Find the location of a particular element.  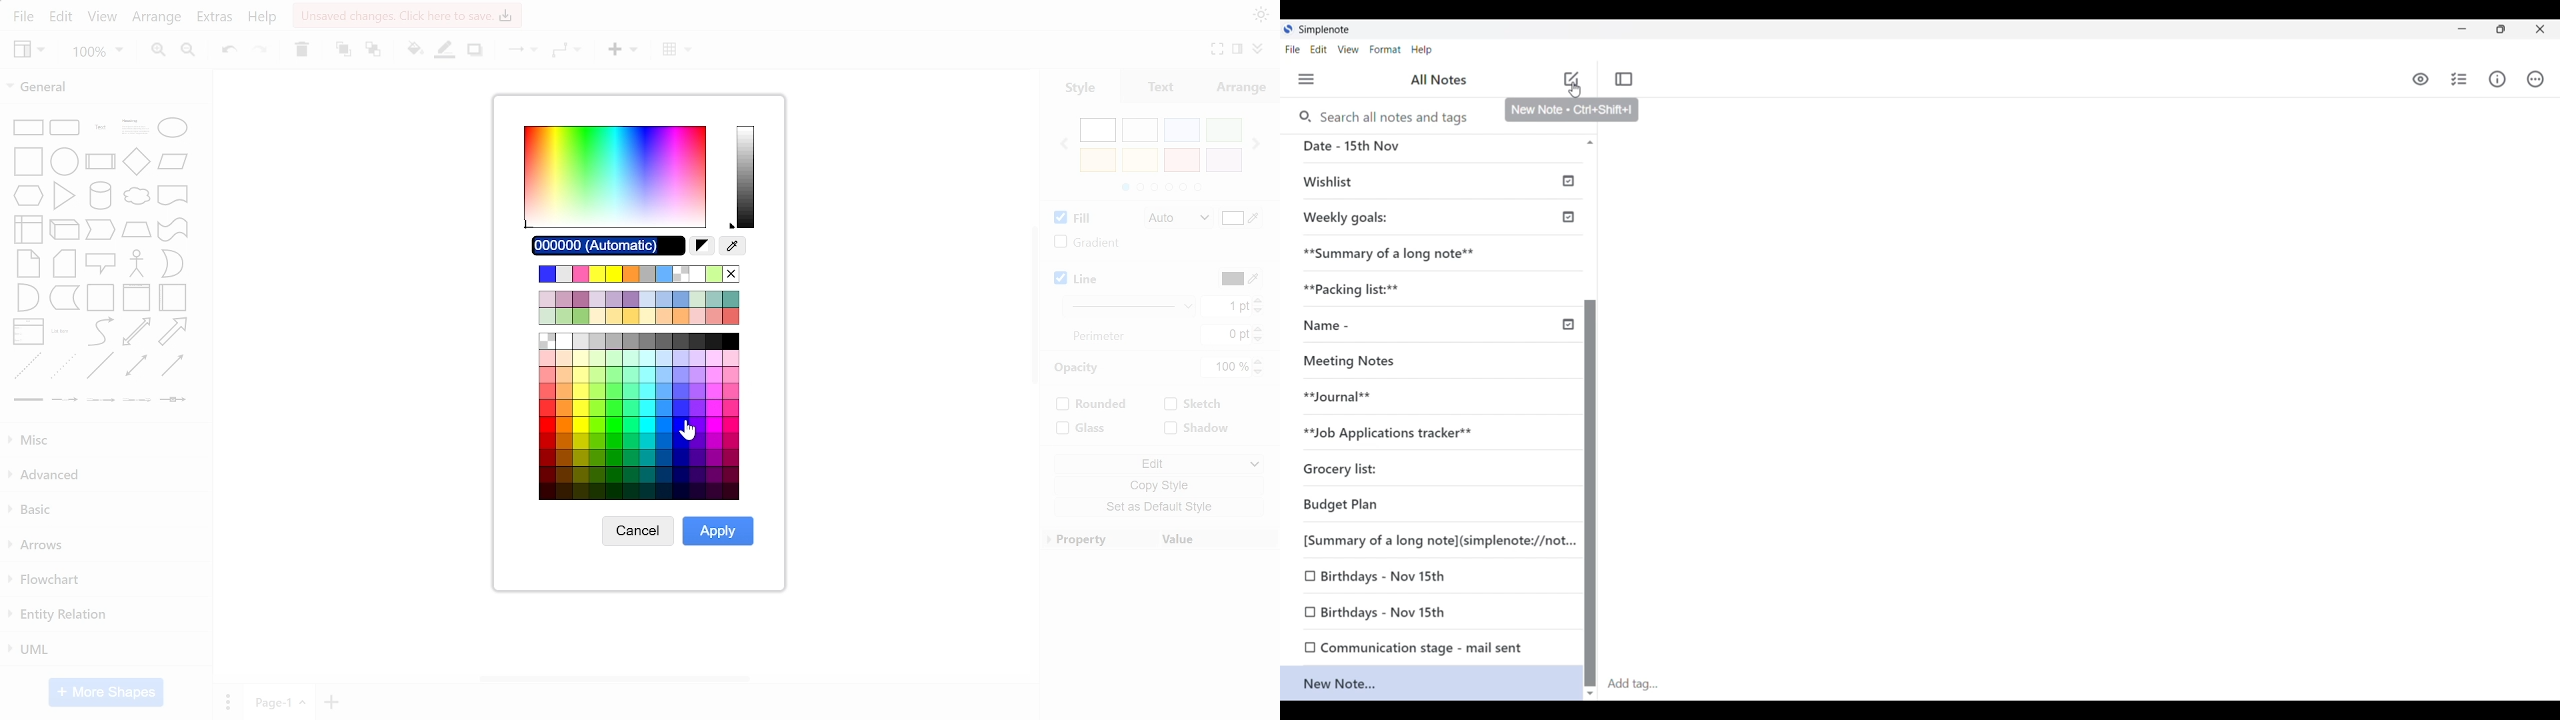

shadow is located at coordinates (475, 52).